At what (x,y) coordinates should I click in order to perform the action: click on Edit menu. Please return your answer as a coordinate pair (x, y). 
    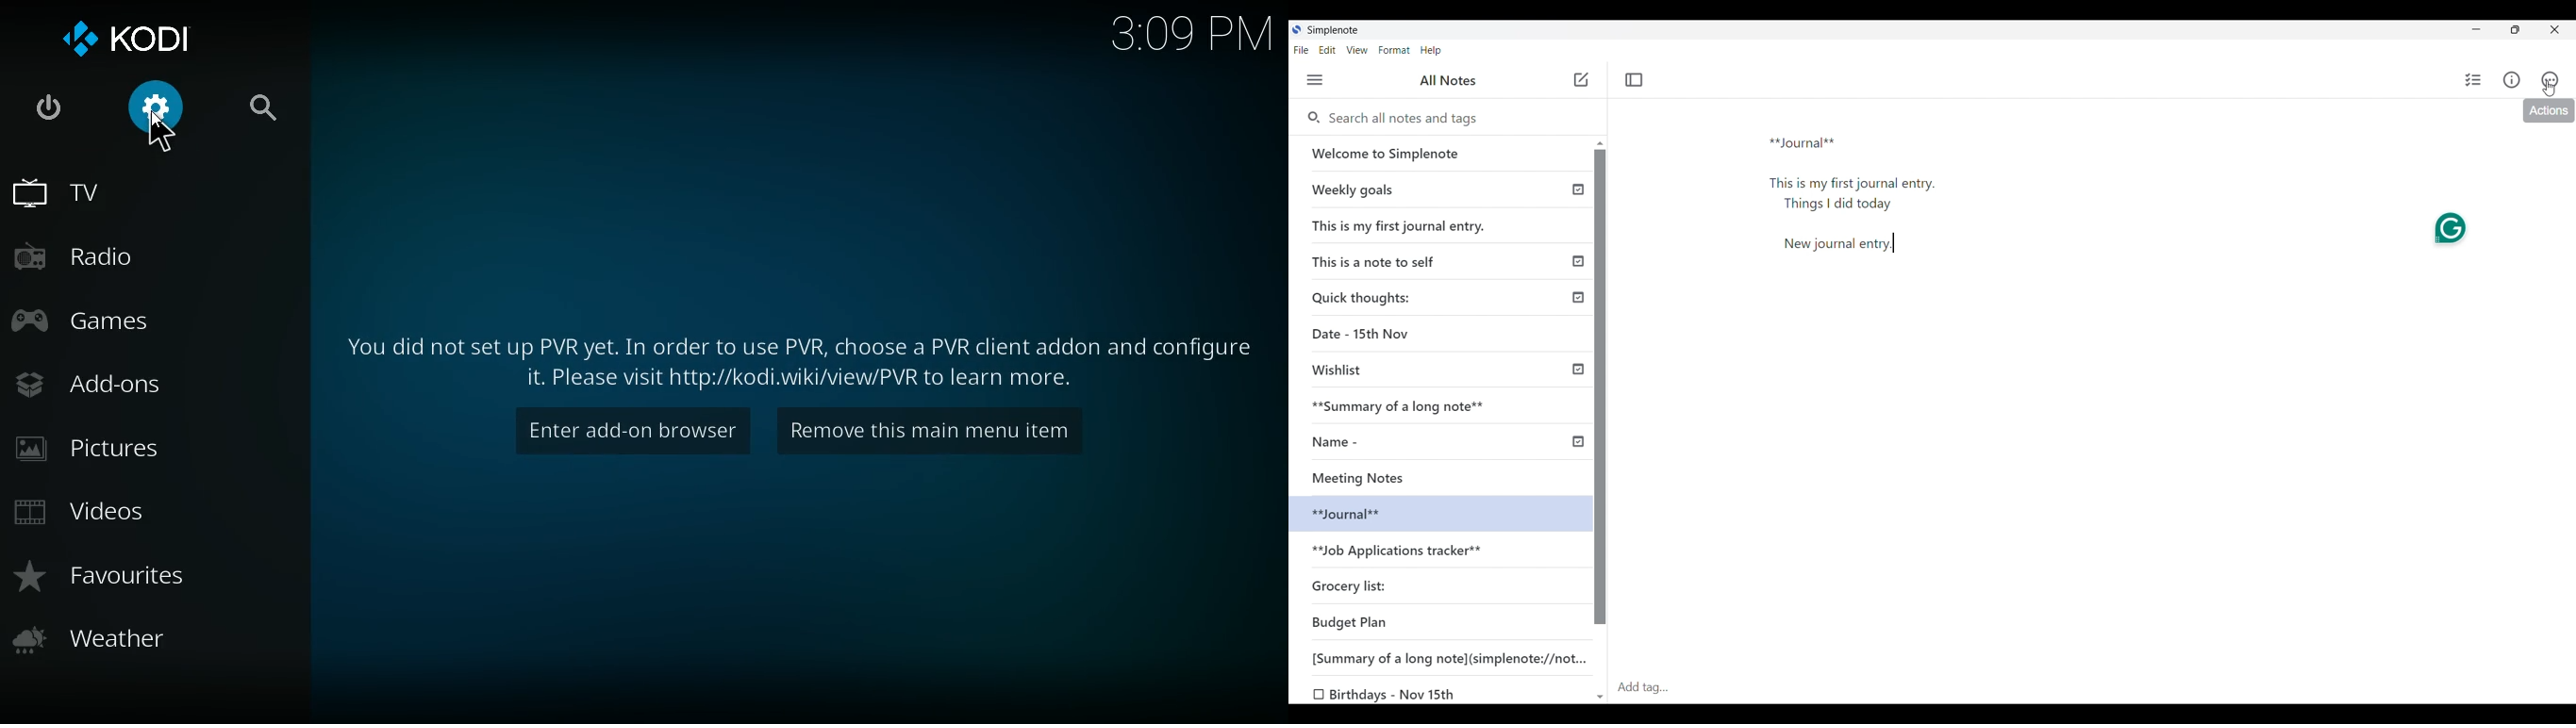
    Looking at the image, I should click on (1327, 50).